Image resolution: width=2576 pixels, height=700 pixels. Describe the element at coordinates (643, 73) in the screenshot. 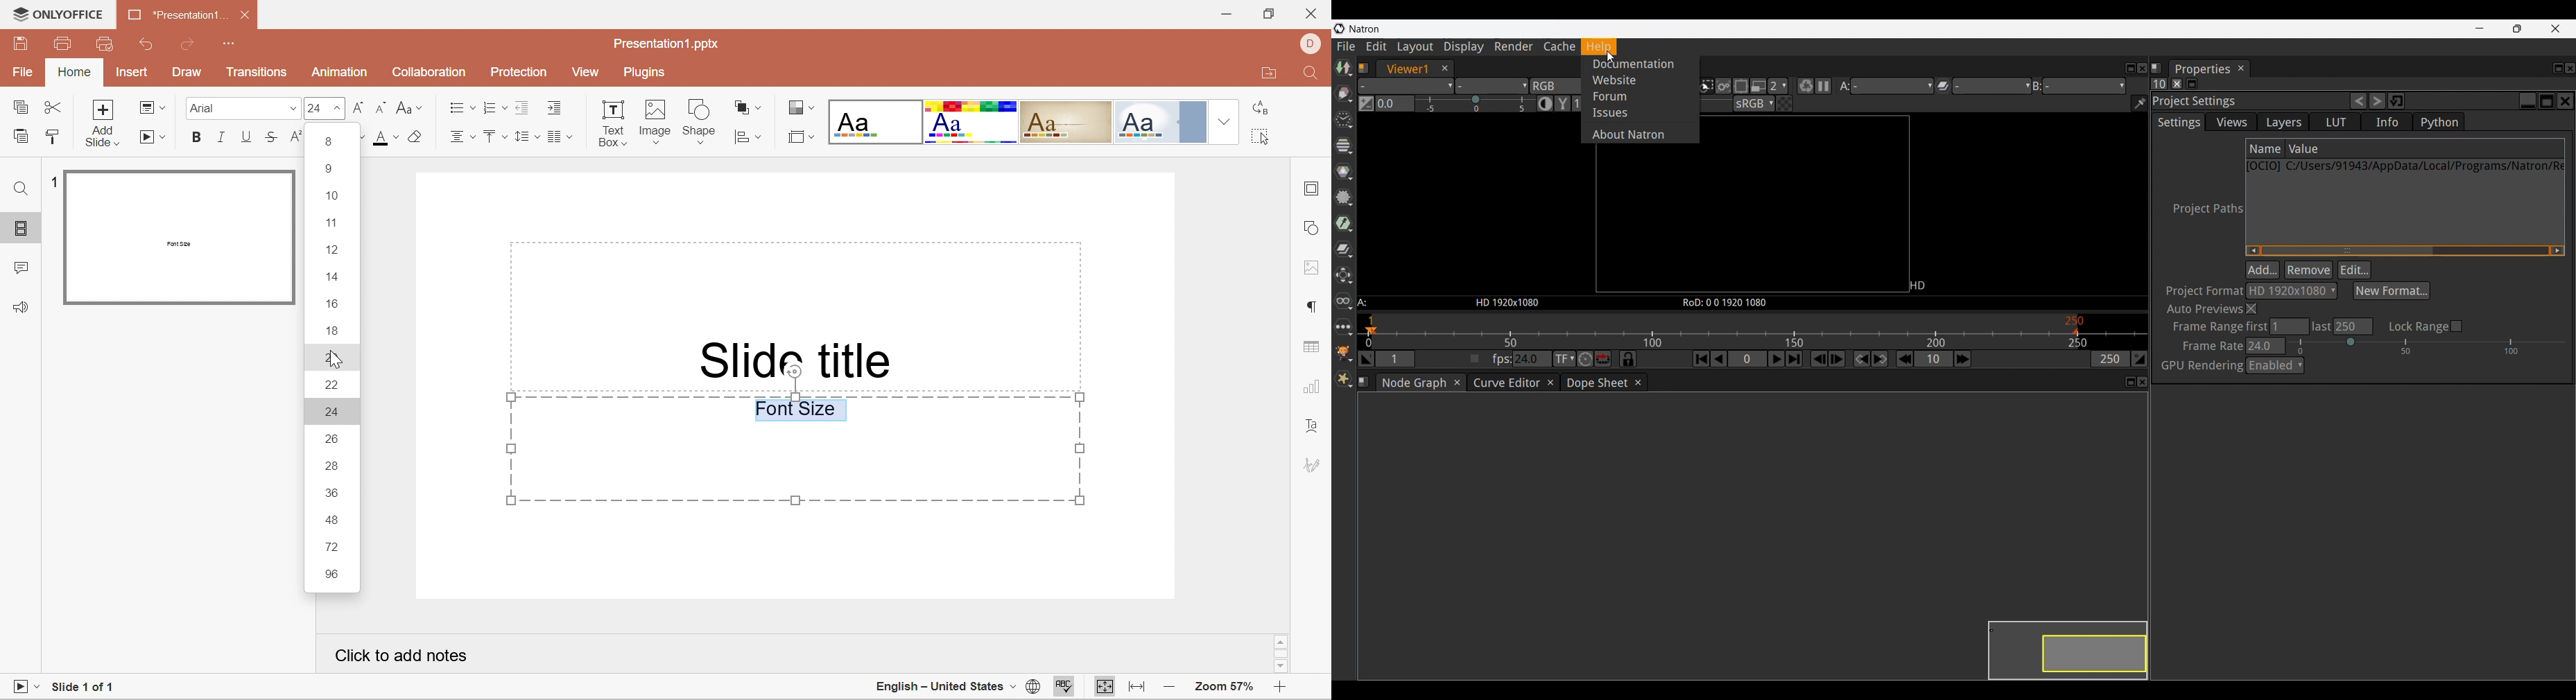

I see `Plugins` at that location.